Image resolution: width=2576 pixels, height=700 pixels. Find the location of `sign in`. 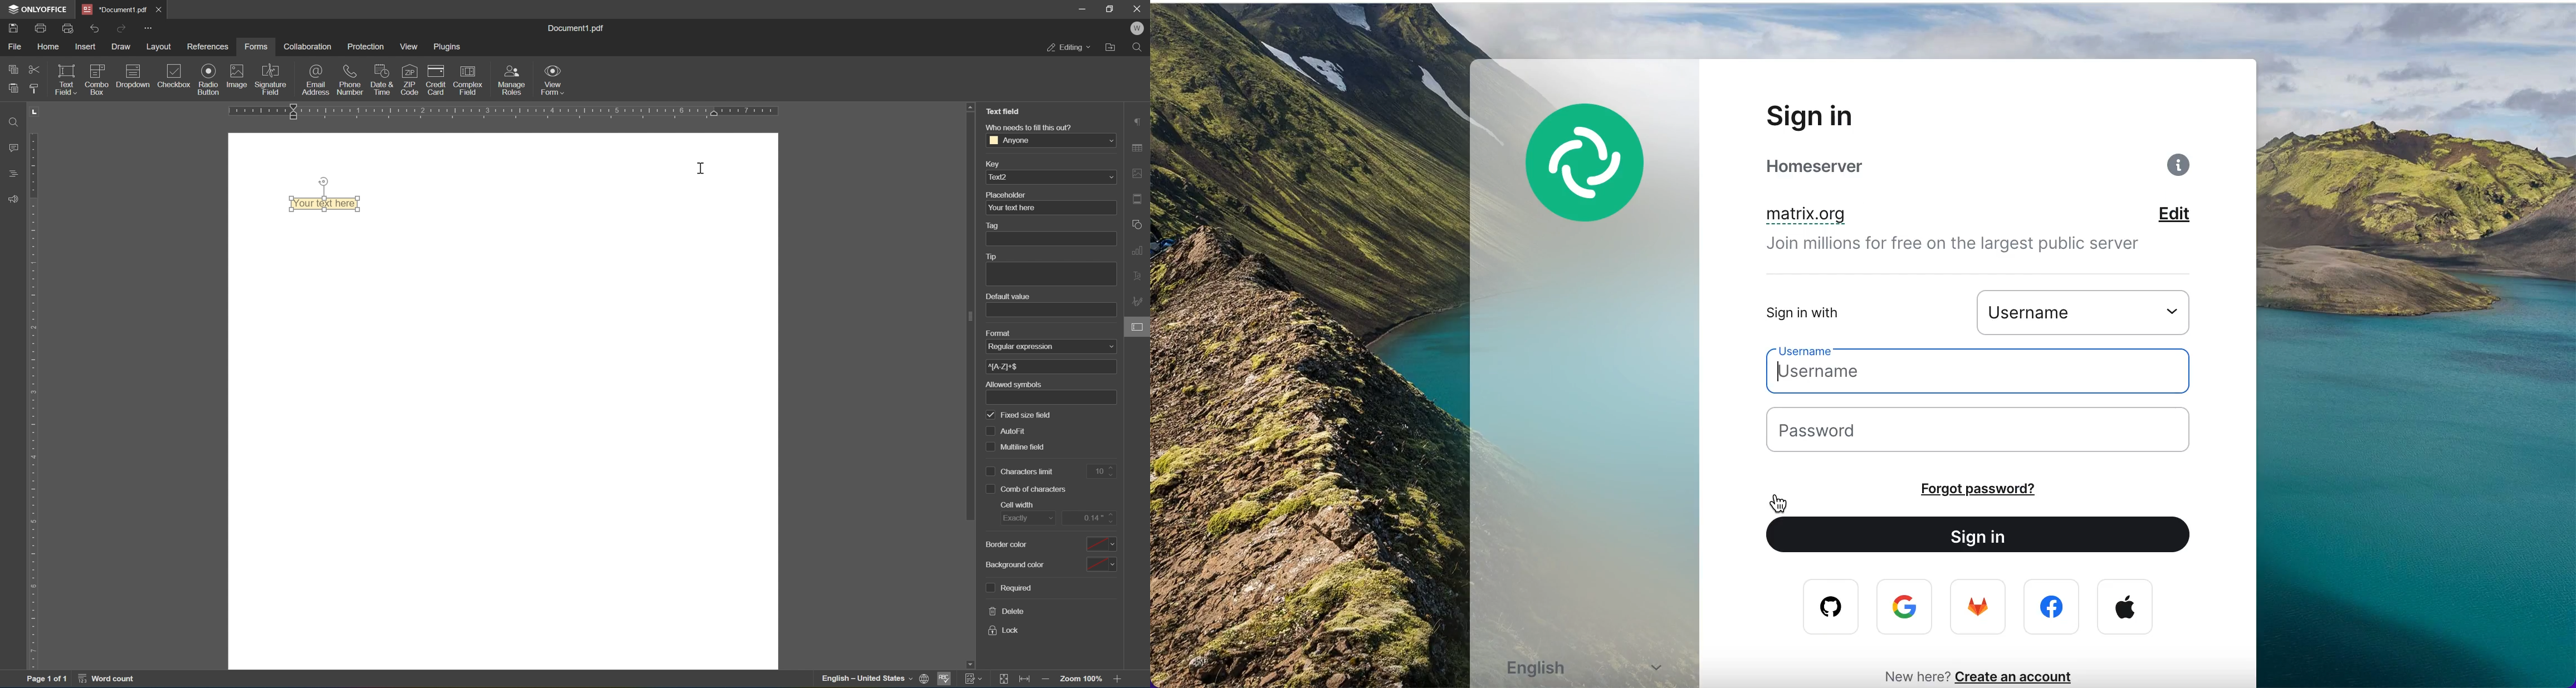

sign in is located at coordinates (1839, 115).